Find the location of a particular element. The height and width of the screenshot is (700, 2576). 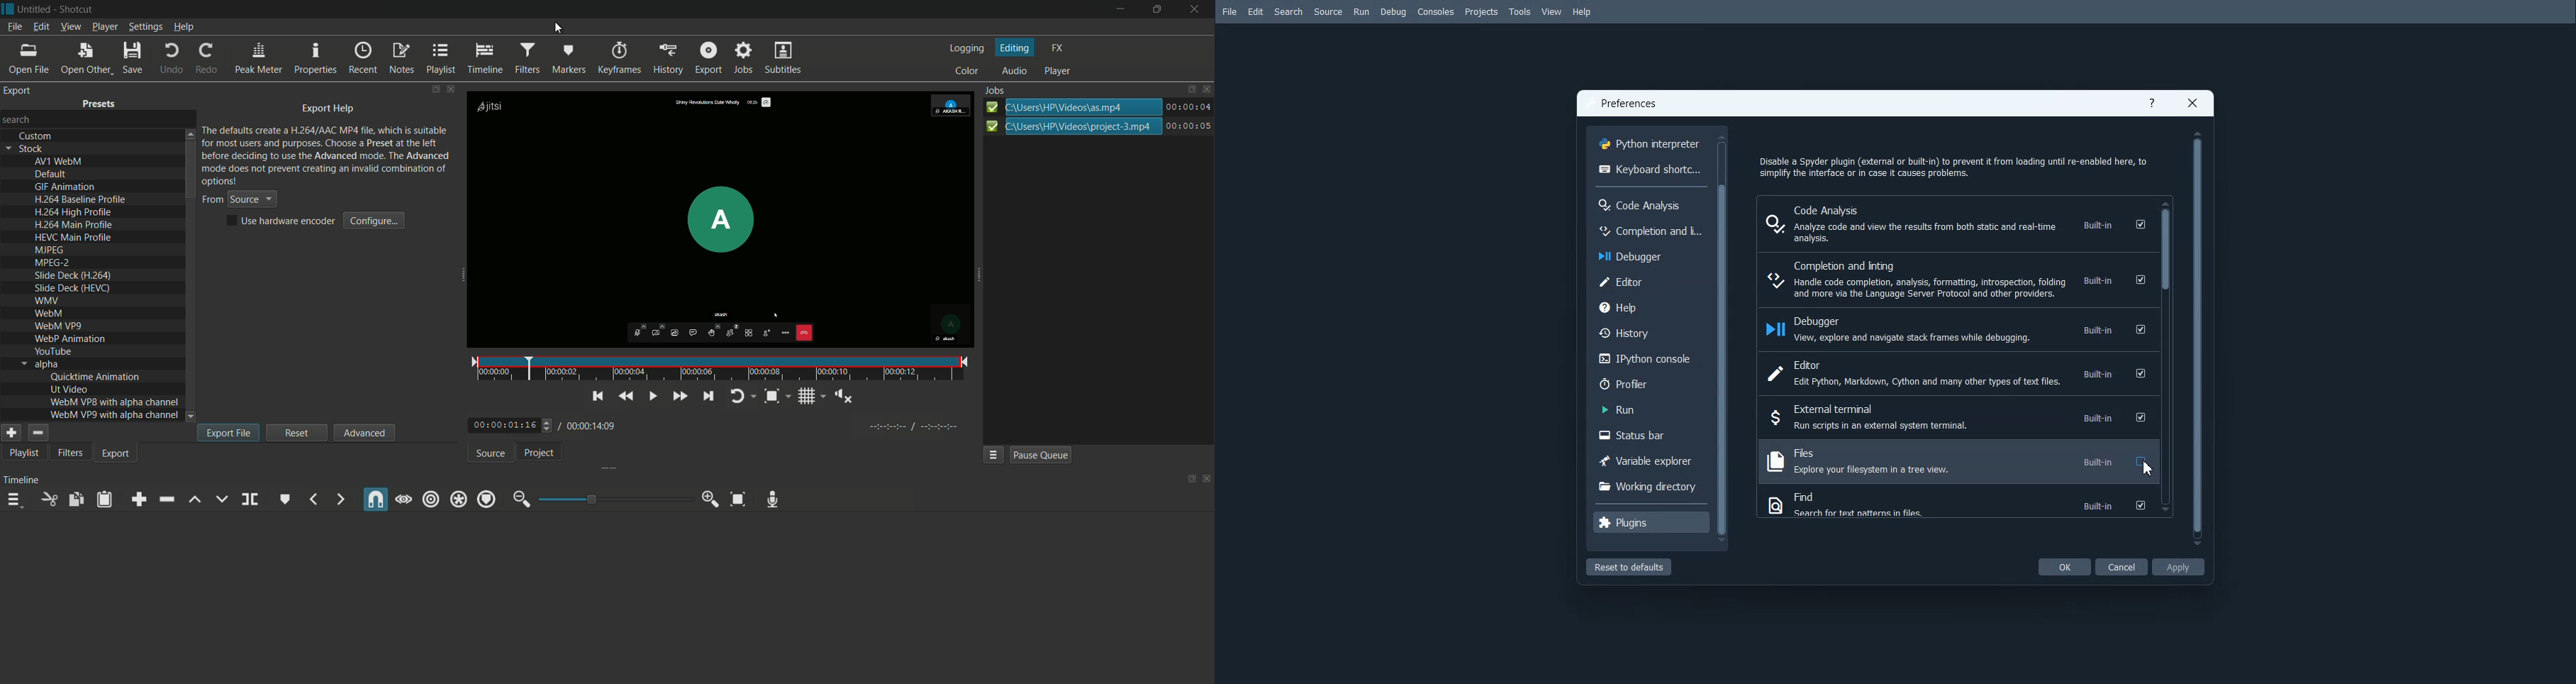

timeline is located at coordinates (484, 60).